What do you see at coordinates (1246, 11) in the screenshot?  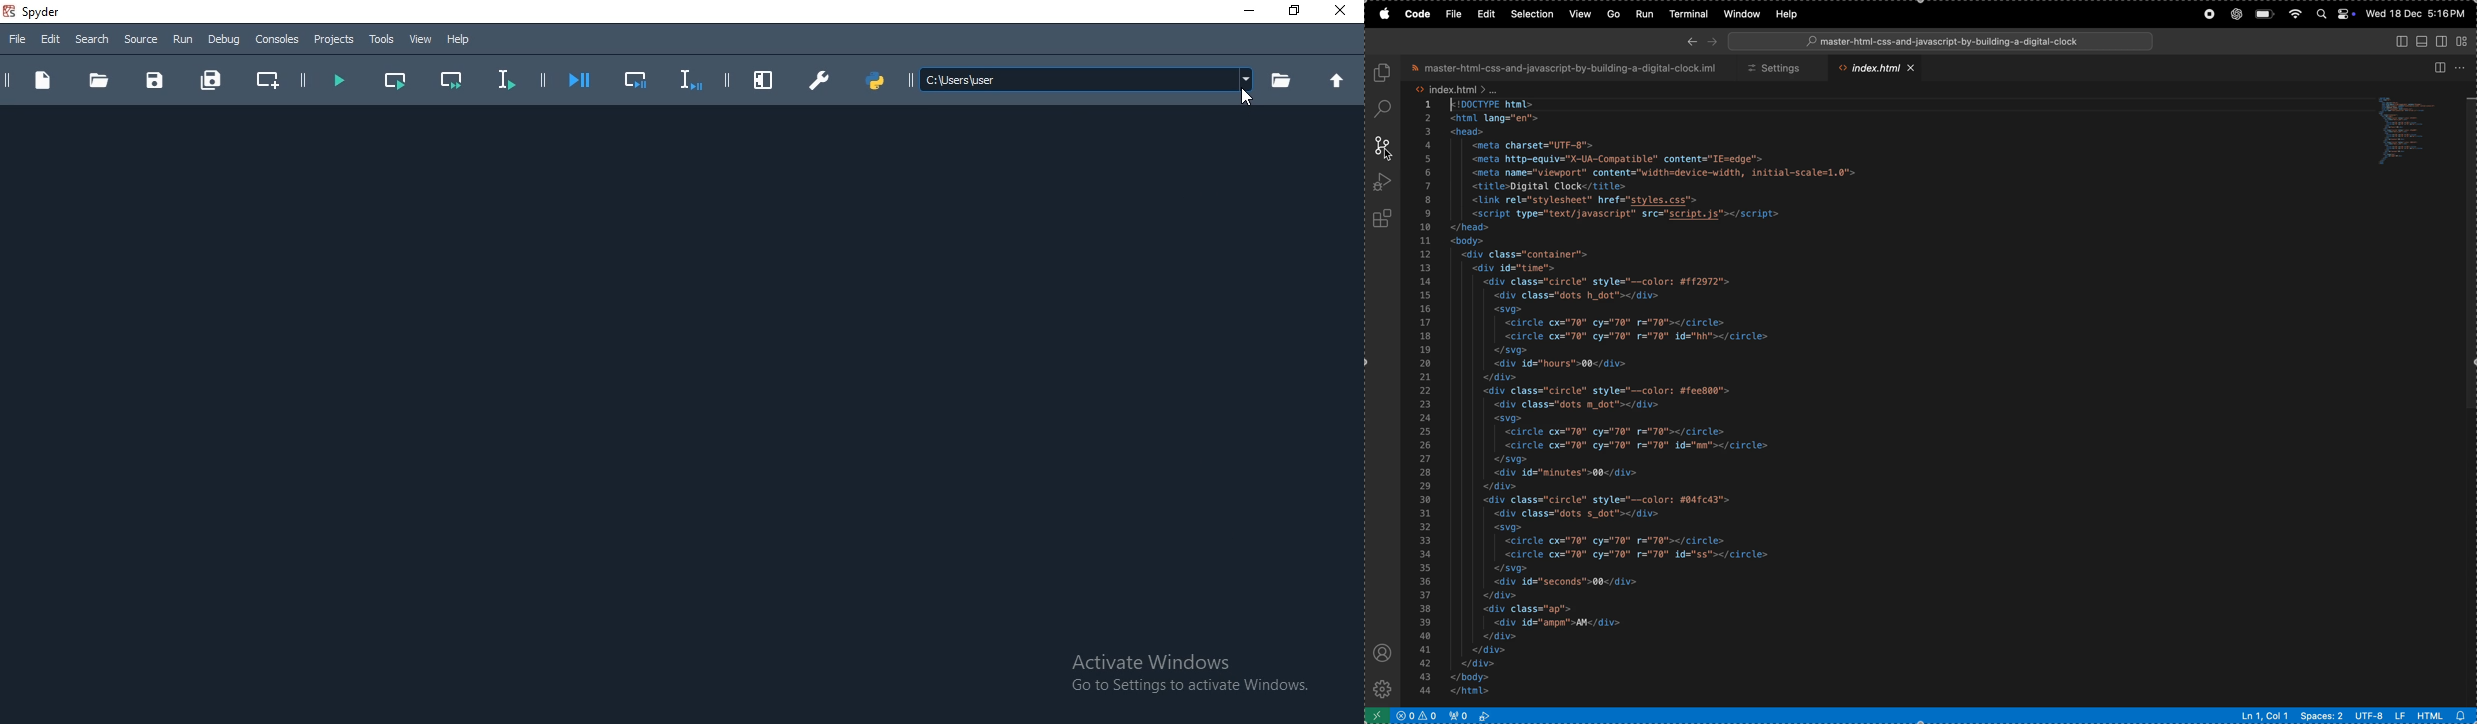 I see `Minimise` at bounding box center [1246, 11].